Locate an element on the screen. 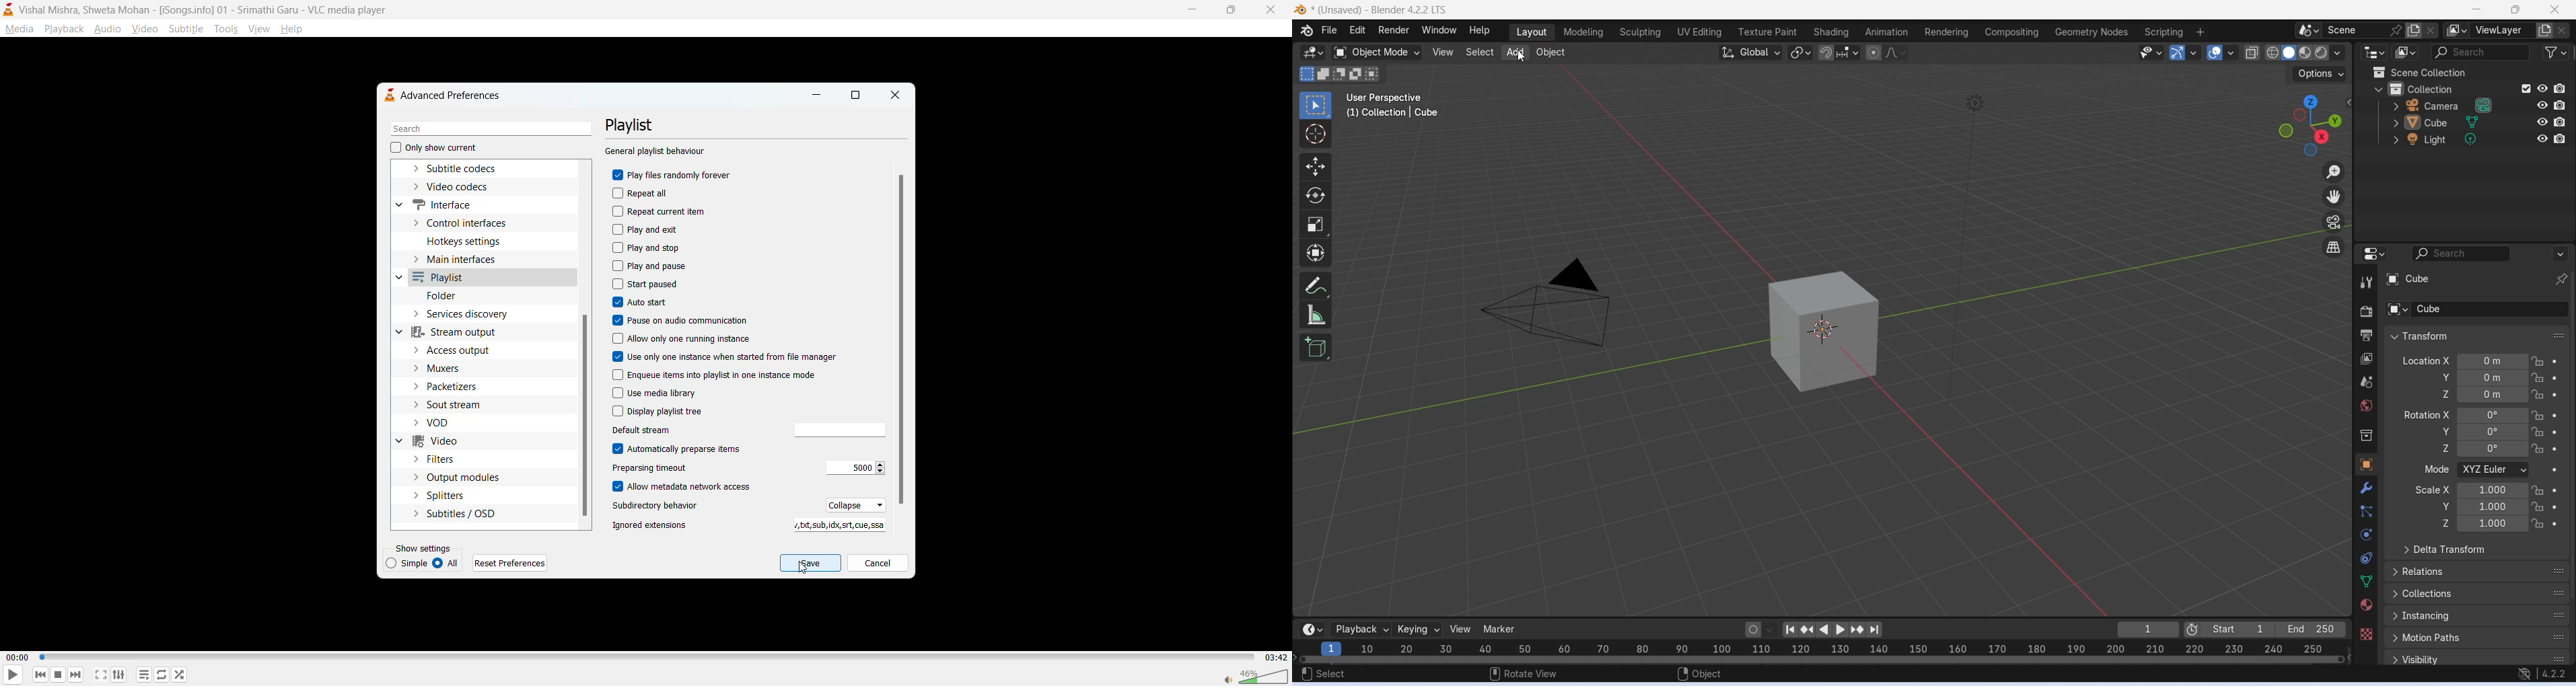 This screenshot has height=700, width=2576. advanced preferences is located at coordinates (449, 95).